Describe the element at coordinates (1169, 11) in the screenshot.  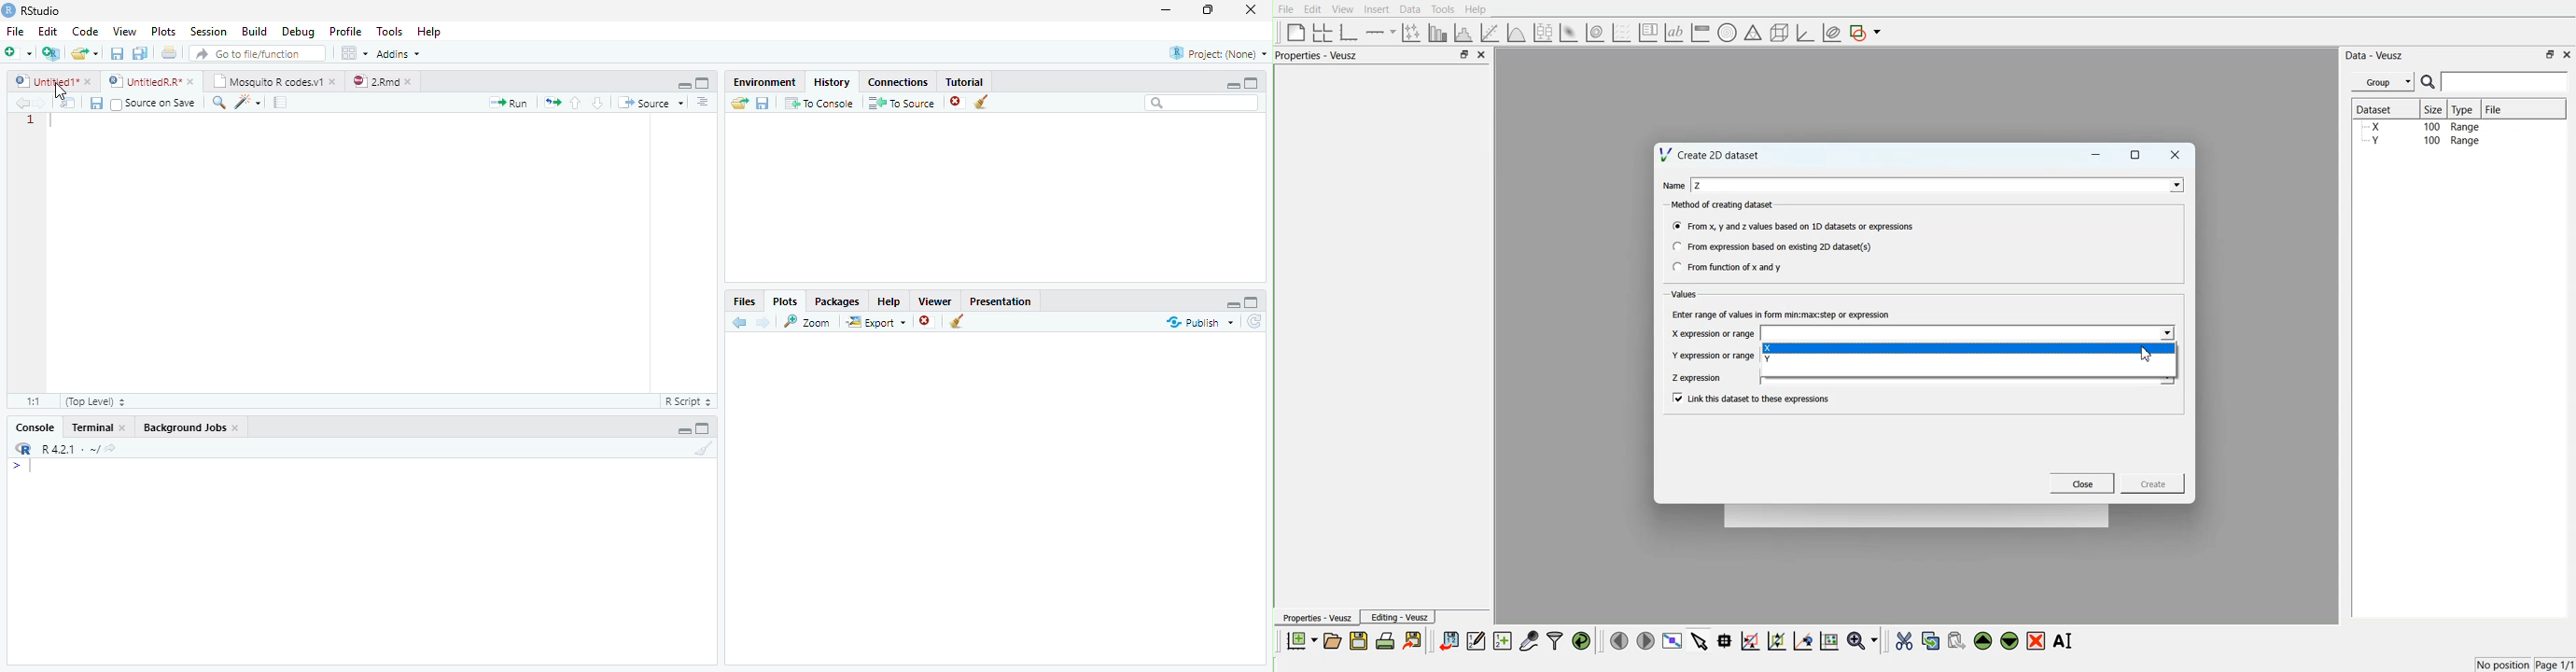
I see `Minimize` at that location.